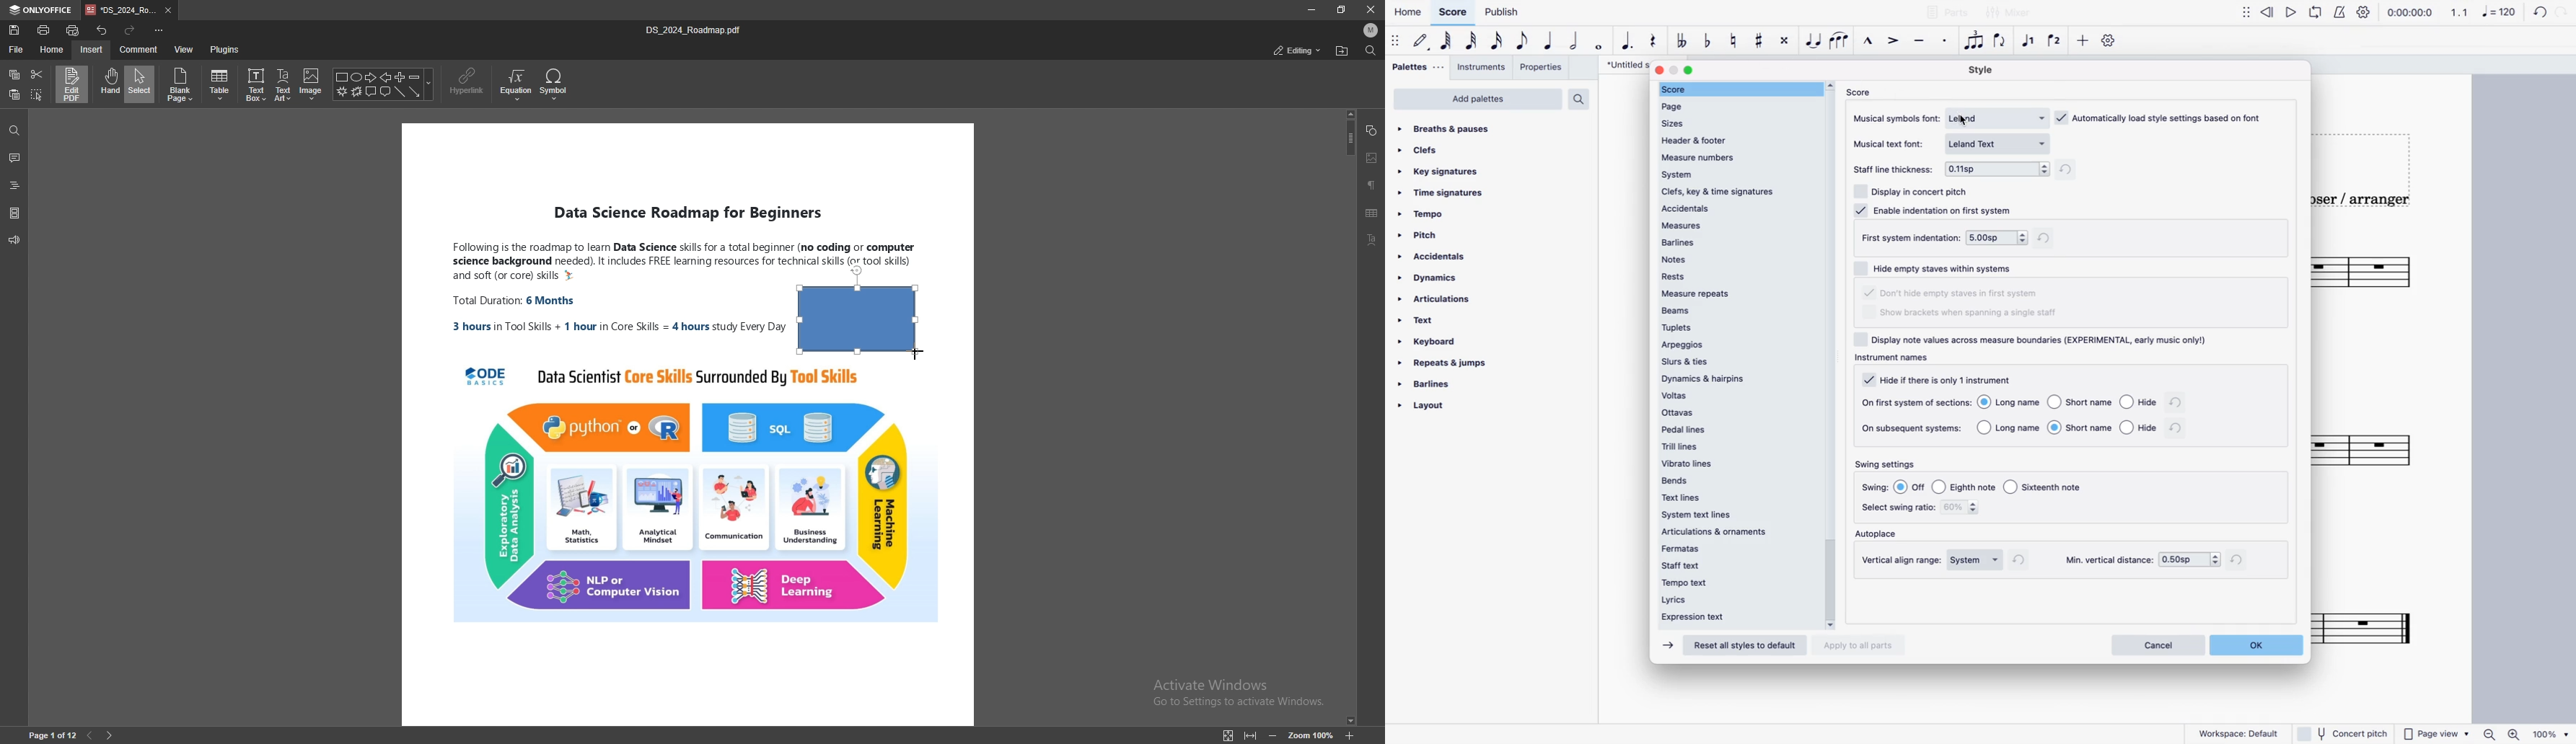 The width and height of the screenshot is (2576, 756). I want to click on refresh, so click(2048, 237).